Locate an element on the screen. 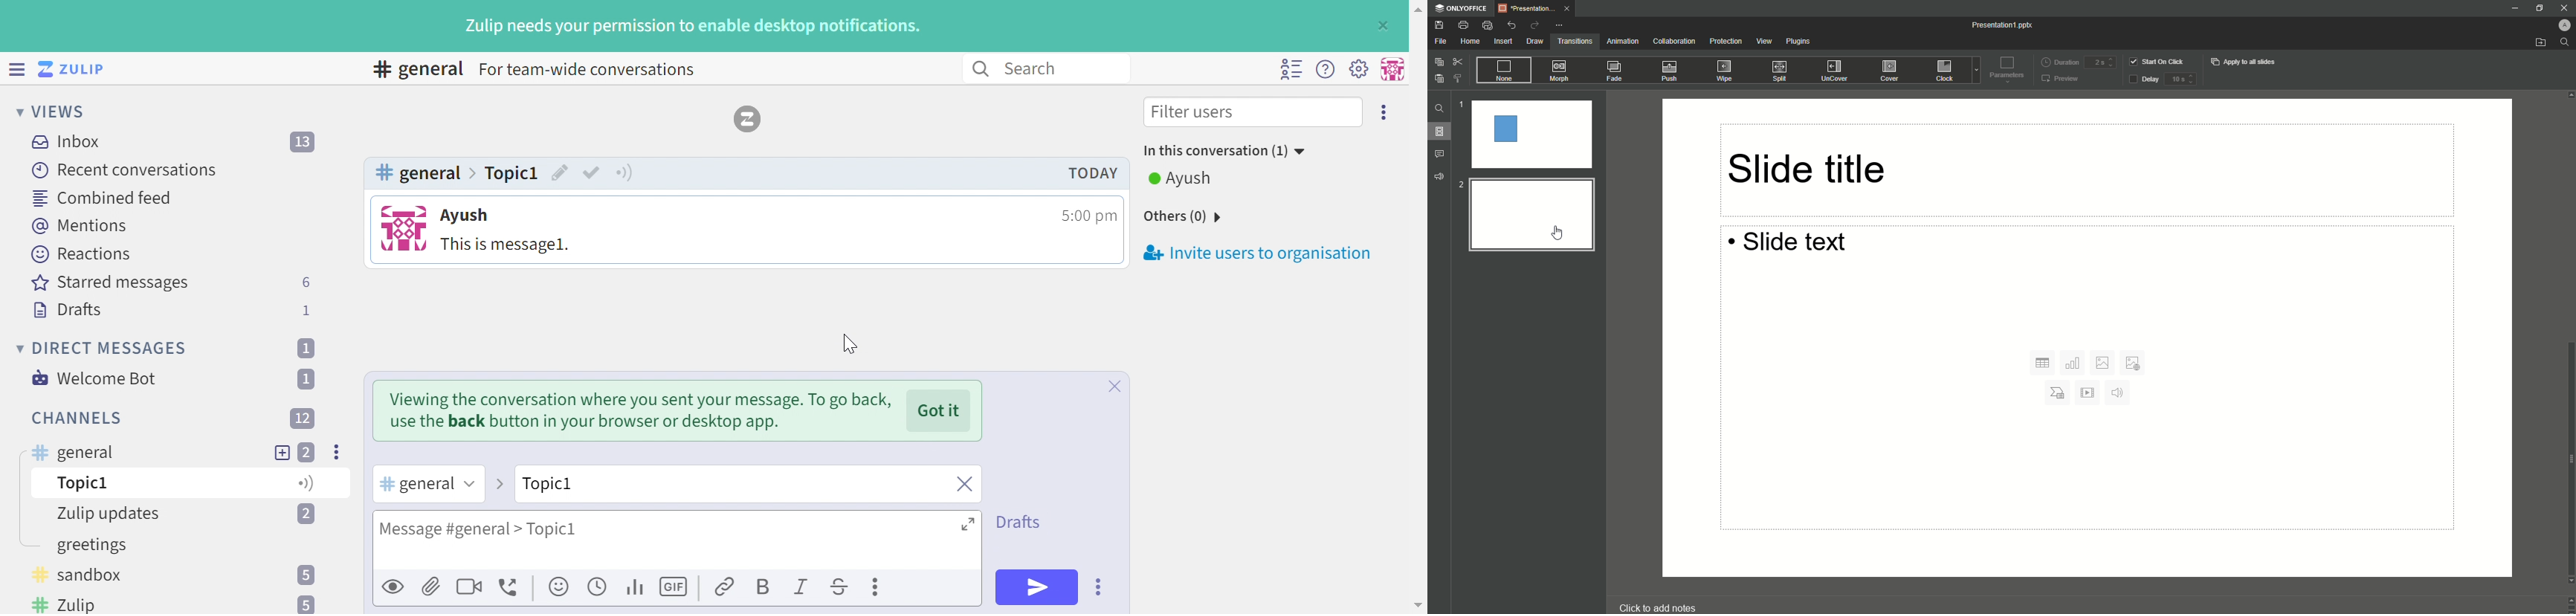 This screenshot has height=616, width=2576. More is located at coordinates (878, 586).